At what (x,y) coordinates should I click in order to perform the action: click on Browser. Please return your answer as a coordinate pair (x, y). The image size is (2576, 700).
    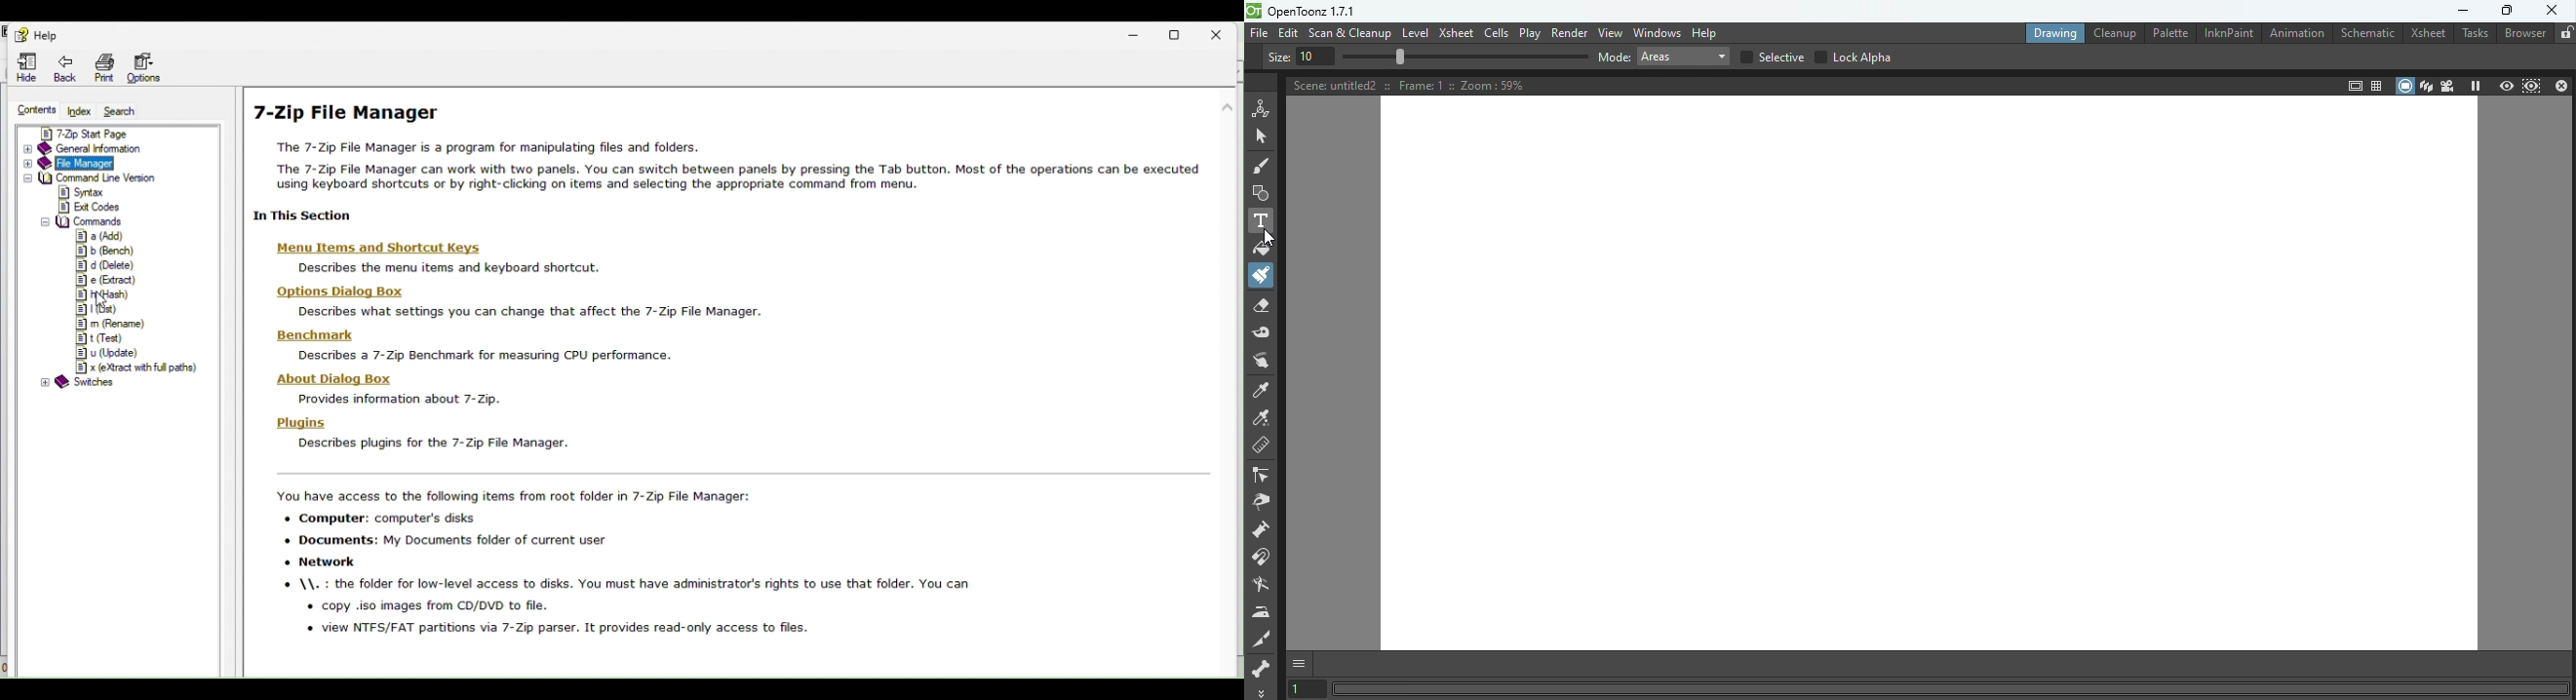
    Looking at the image, I should click on (2523, 35).